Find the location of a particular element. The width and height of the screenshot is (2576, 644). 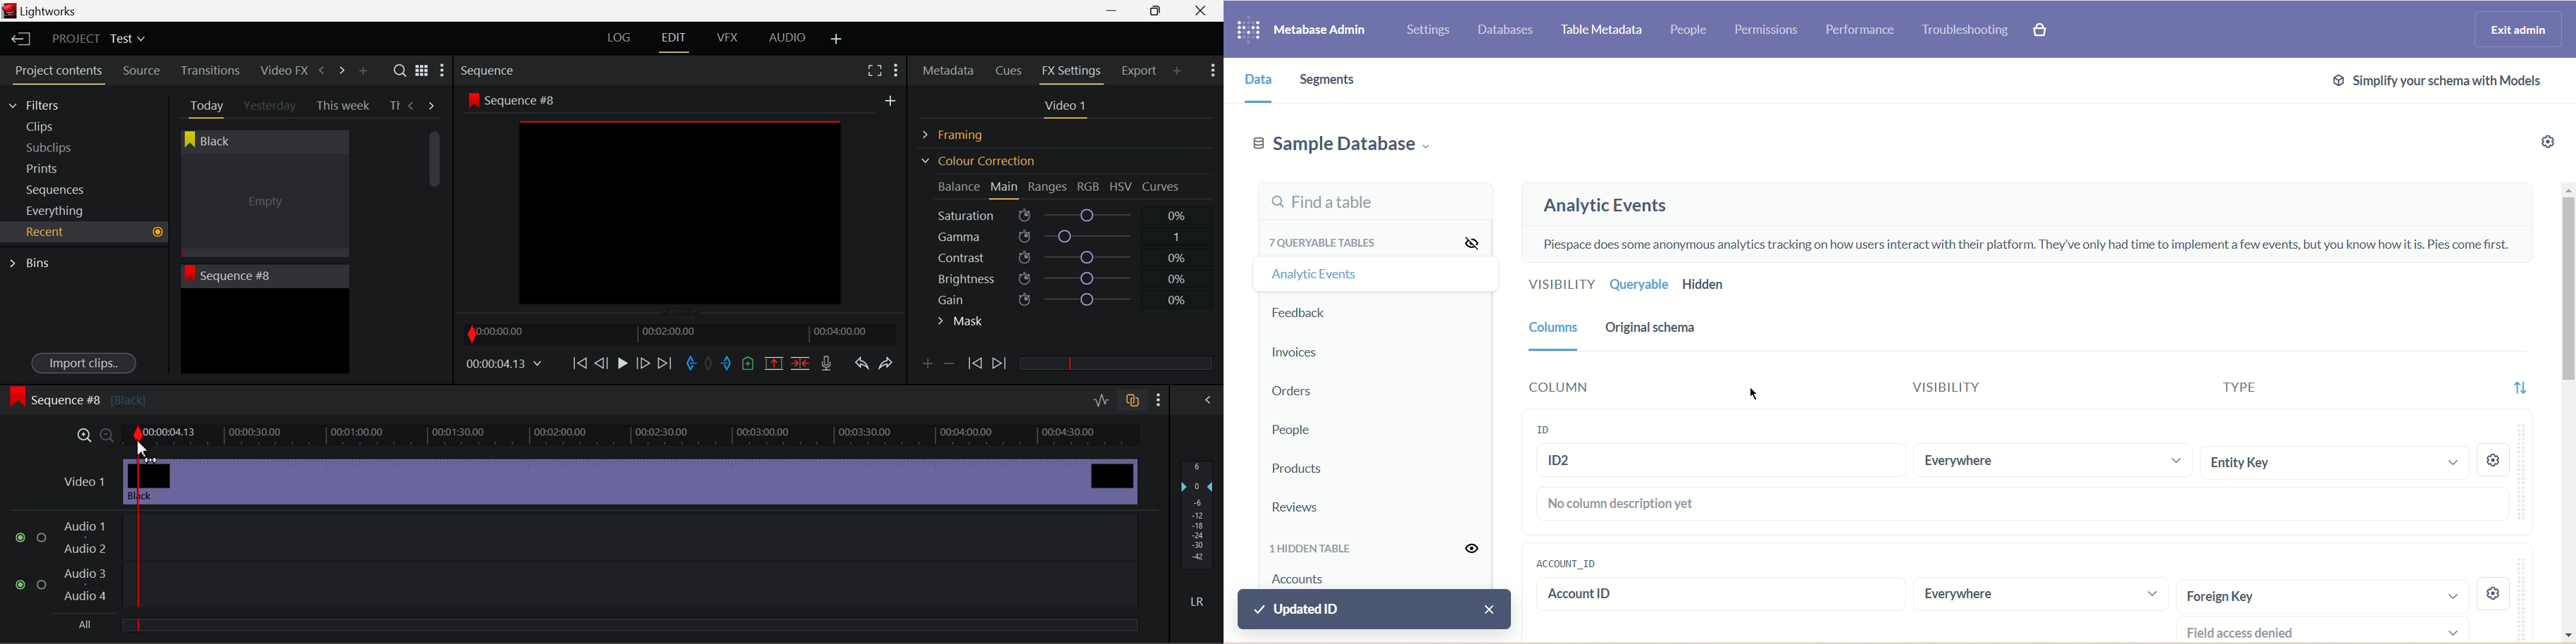

Queryable is located at coordinates (1641, 285).